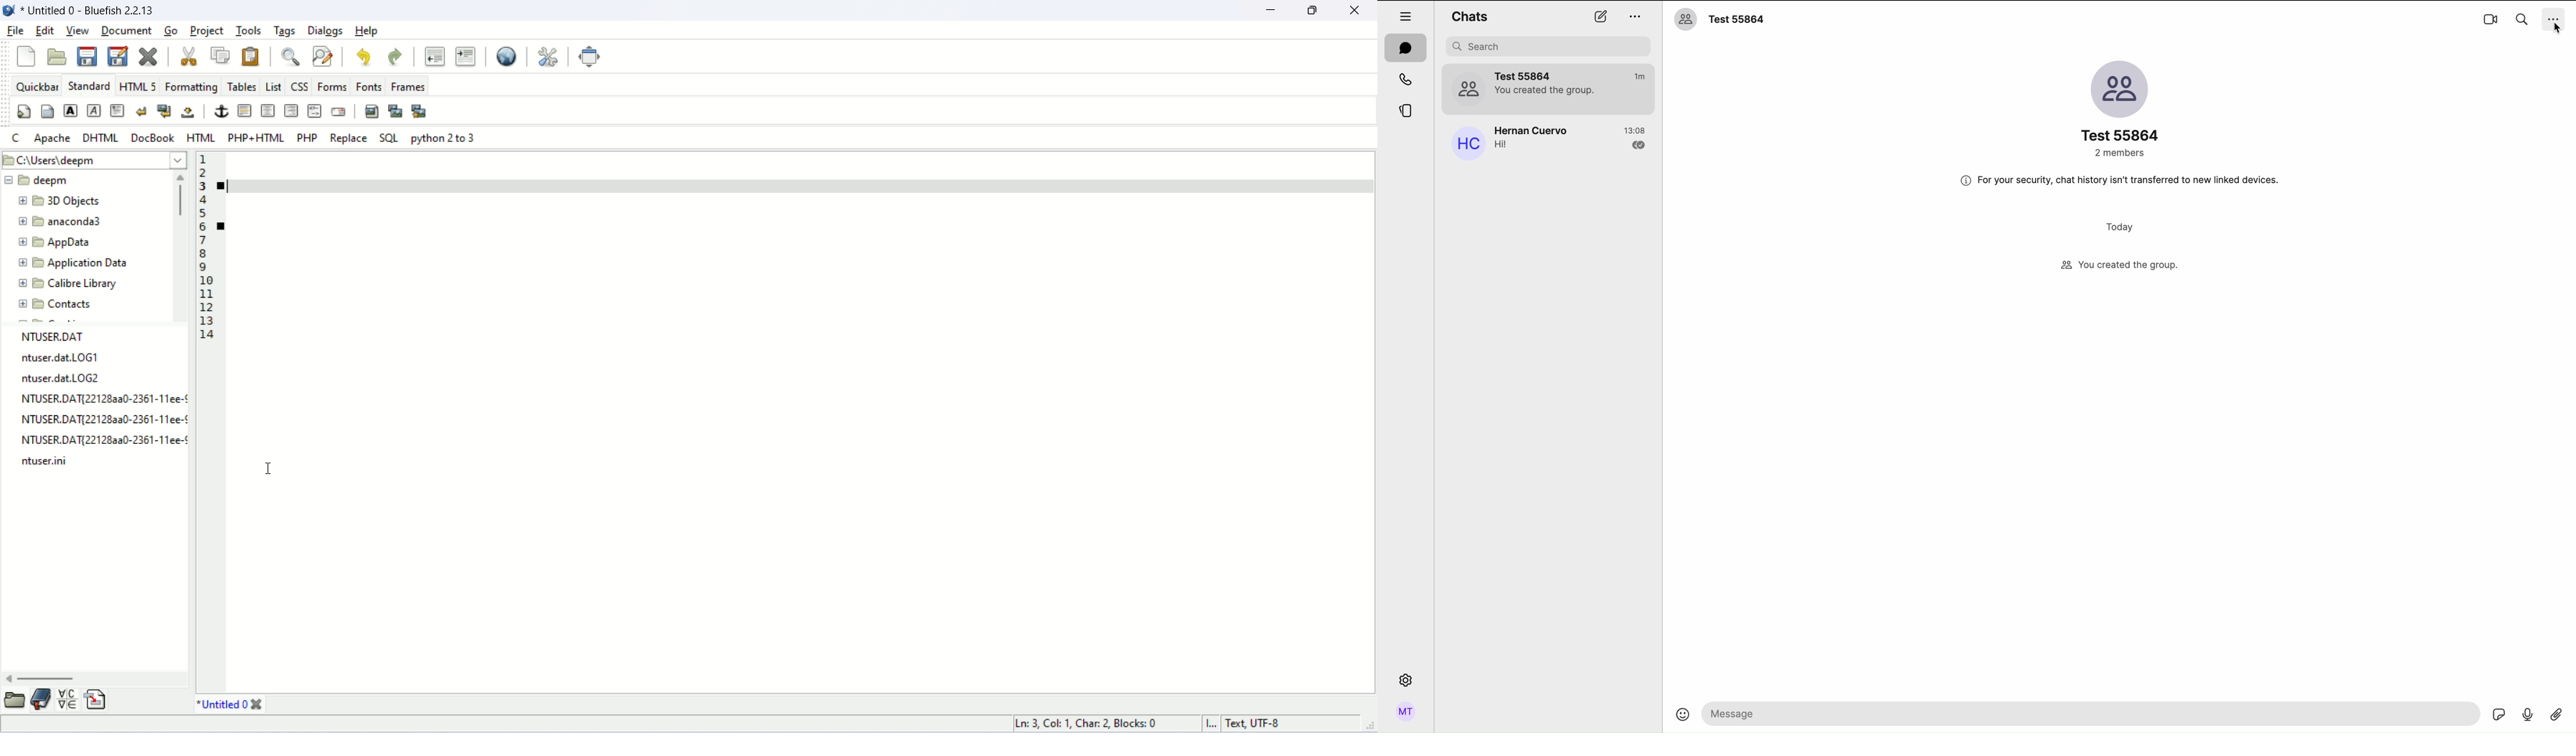  What do you see at coordinates (419, 110) in the screenshot?
I see `multi thumbnail` at bounding box center [419, 110].